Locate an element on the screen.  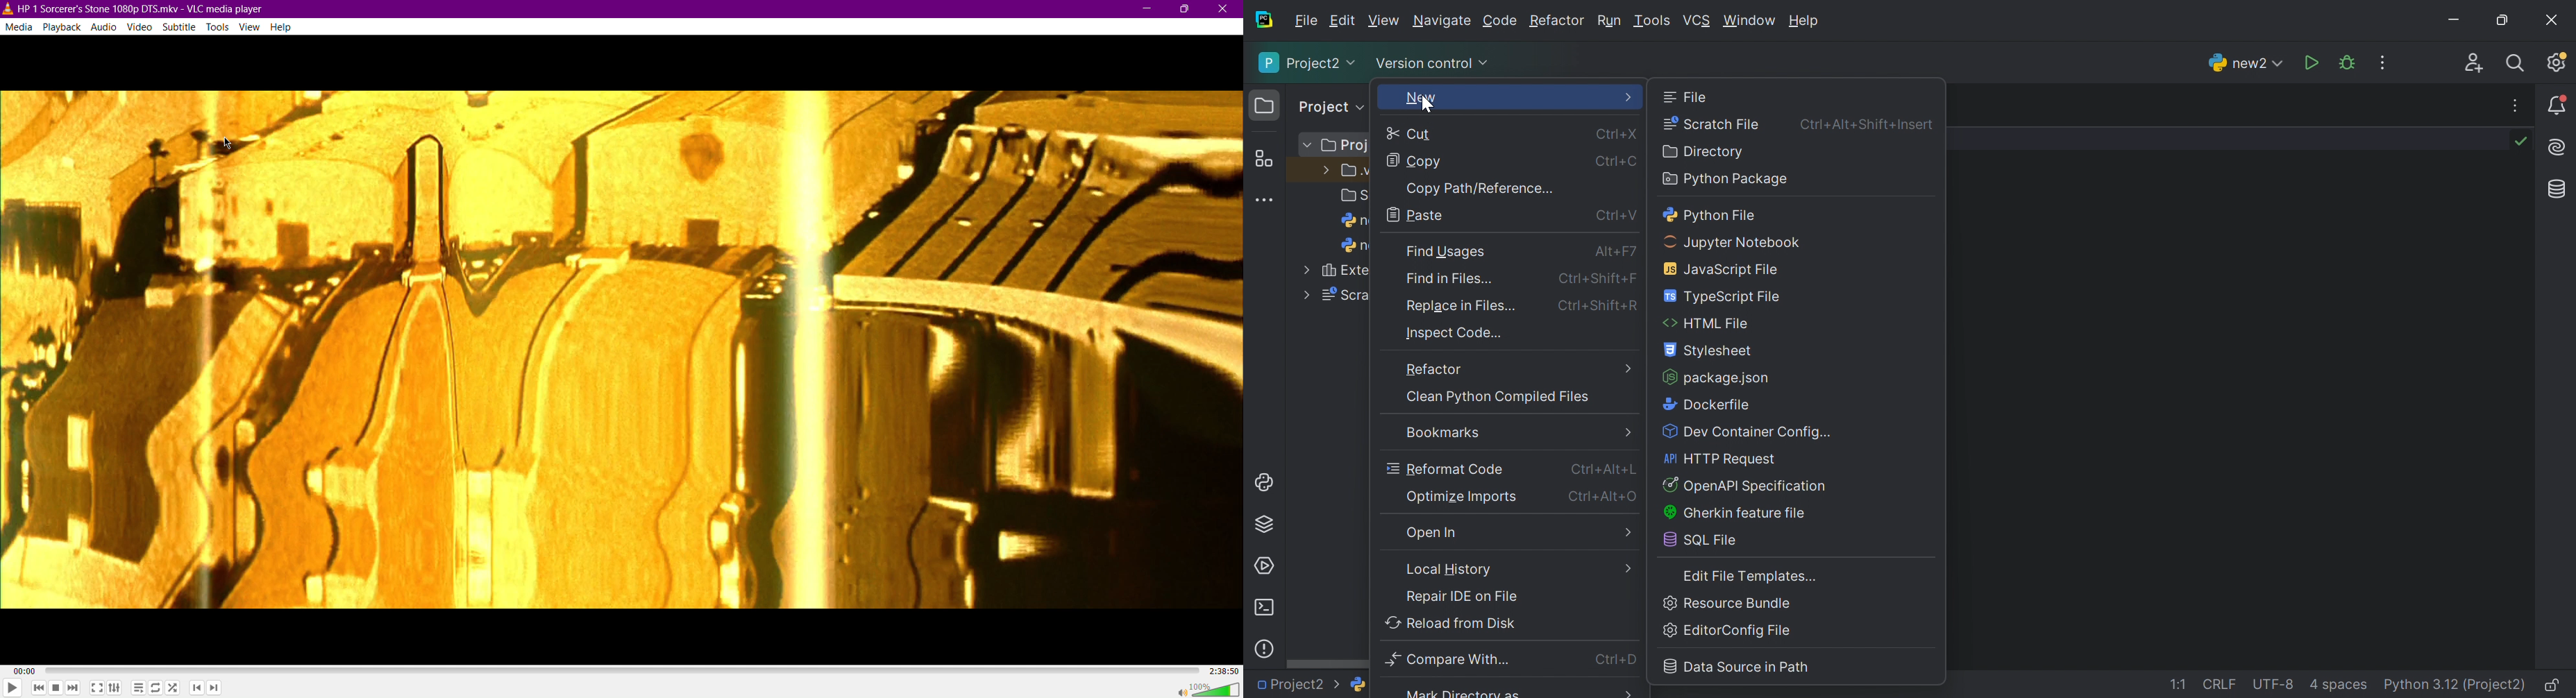
HP | Sorcerrer's Stone 1080p DTS.mkv - VLC media player is located at coordinates (137, 8).